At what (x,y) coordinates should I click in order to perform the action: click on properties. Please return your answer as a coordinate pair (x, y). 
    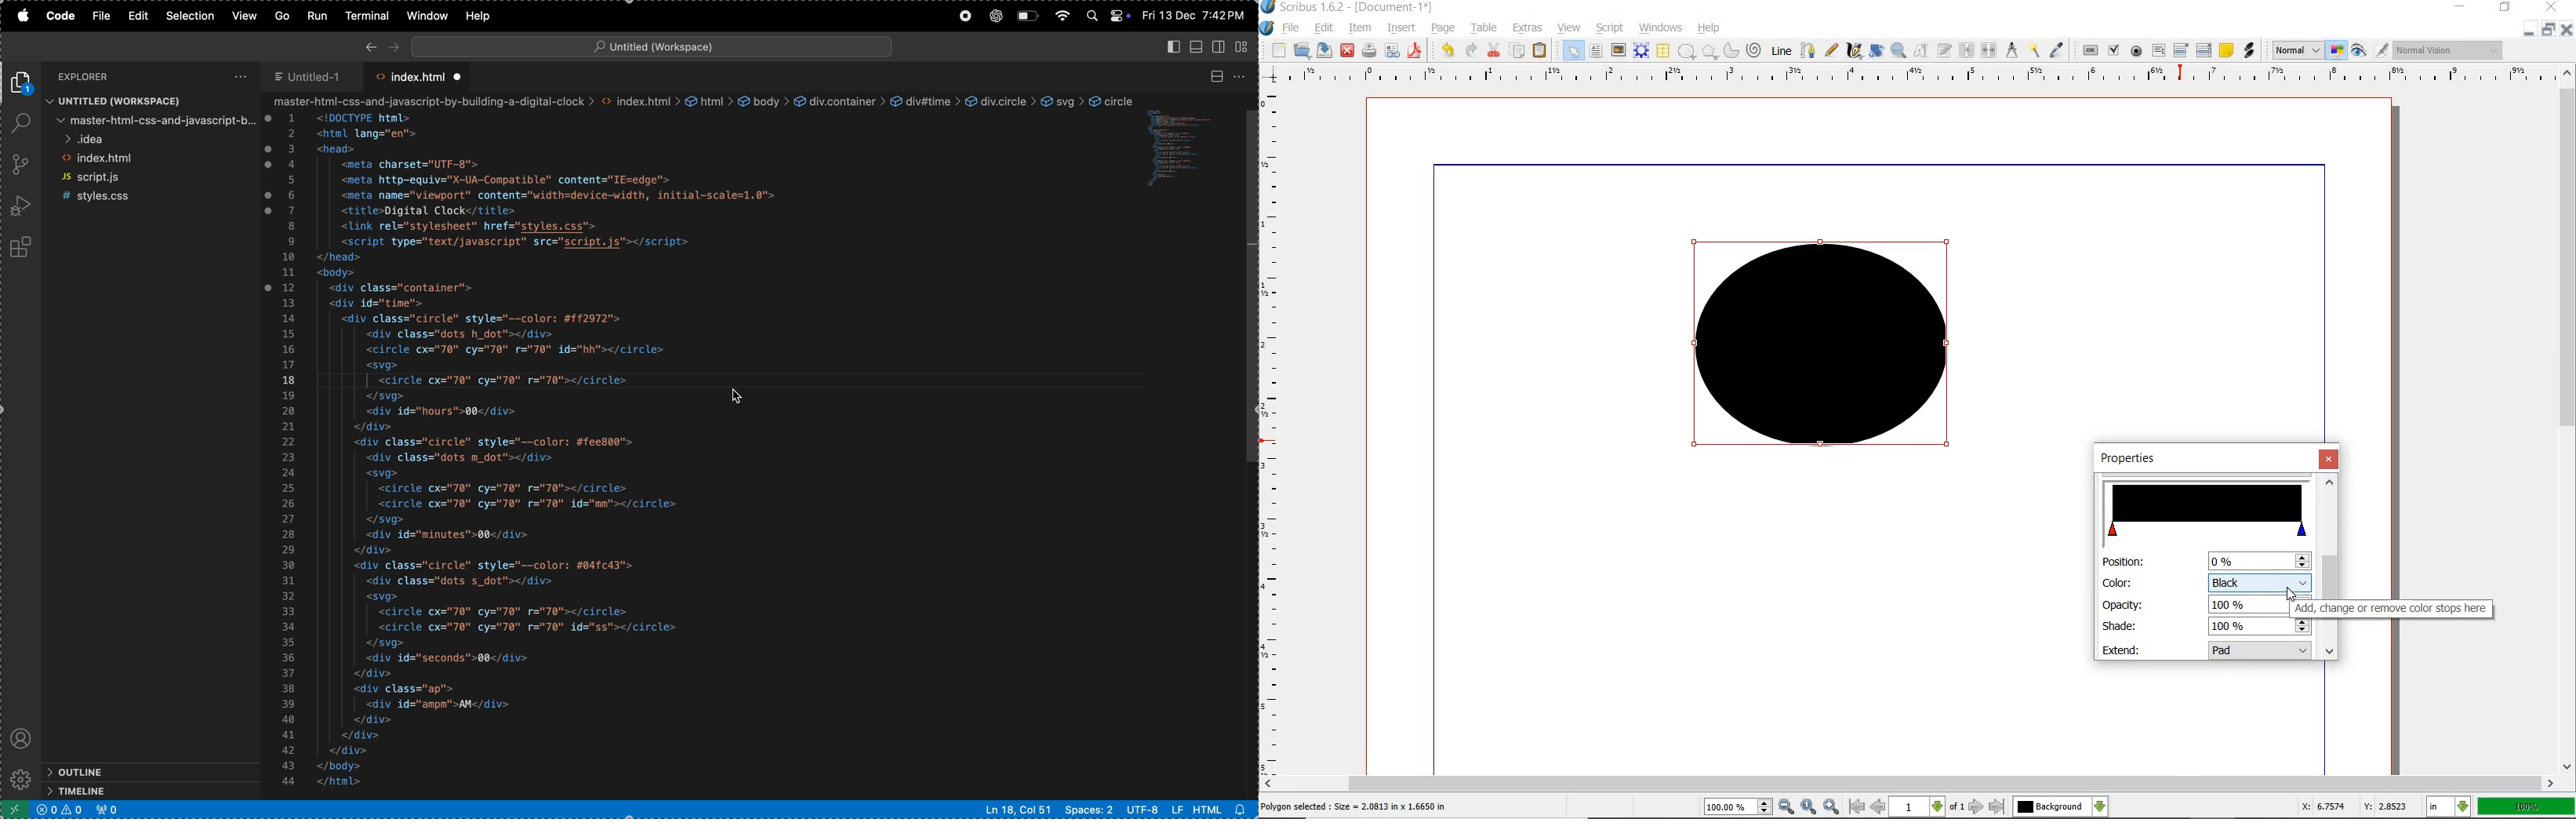
    Looking at the image, I should click on (2143, 459).